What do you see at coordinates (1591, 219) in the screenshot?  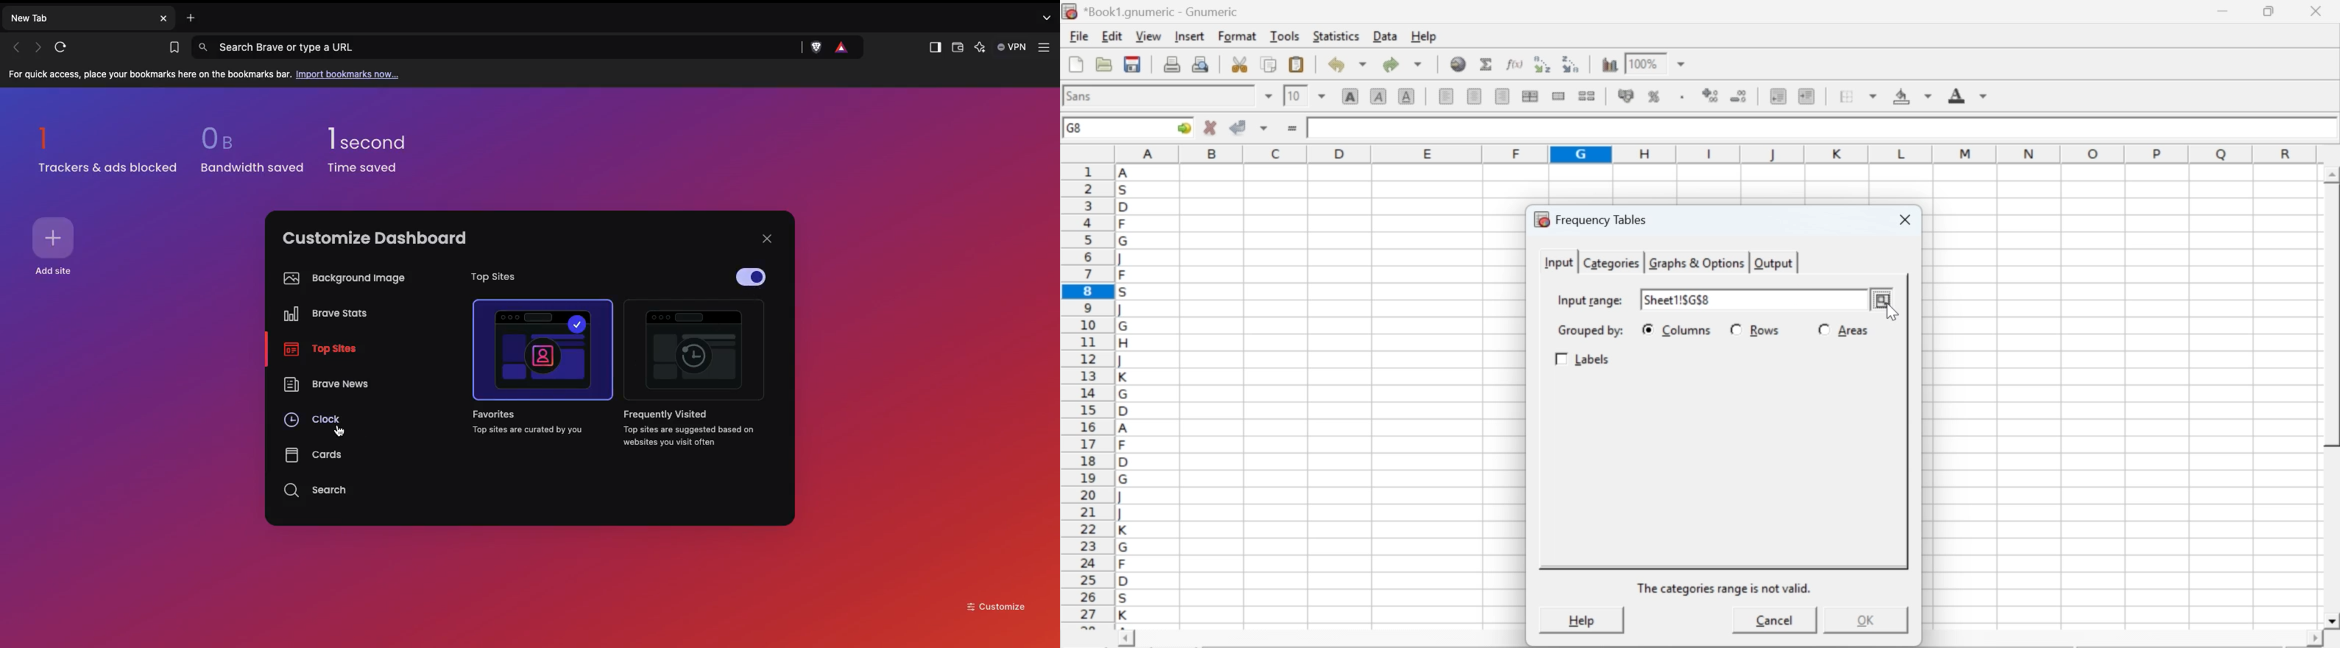 I see `frequency tables` at bounding box center [1591, 219].